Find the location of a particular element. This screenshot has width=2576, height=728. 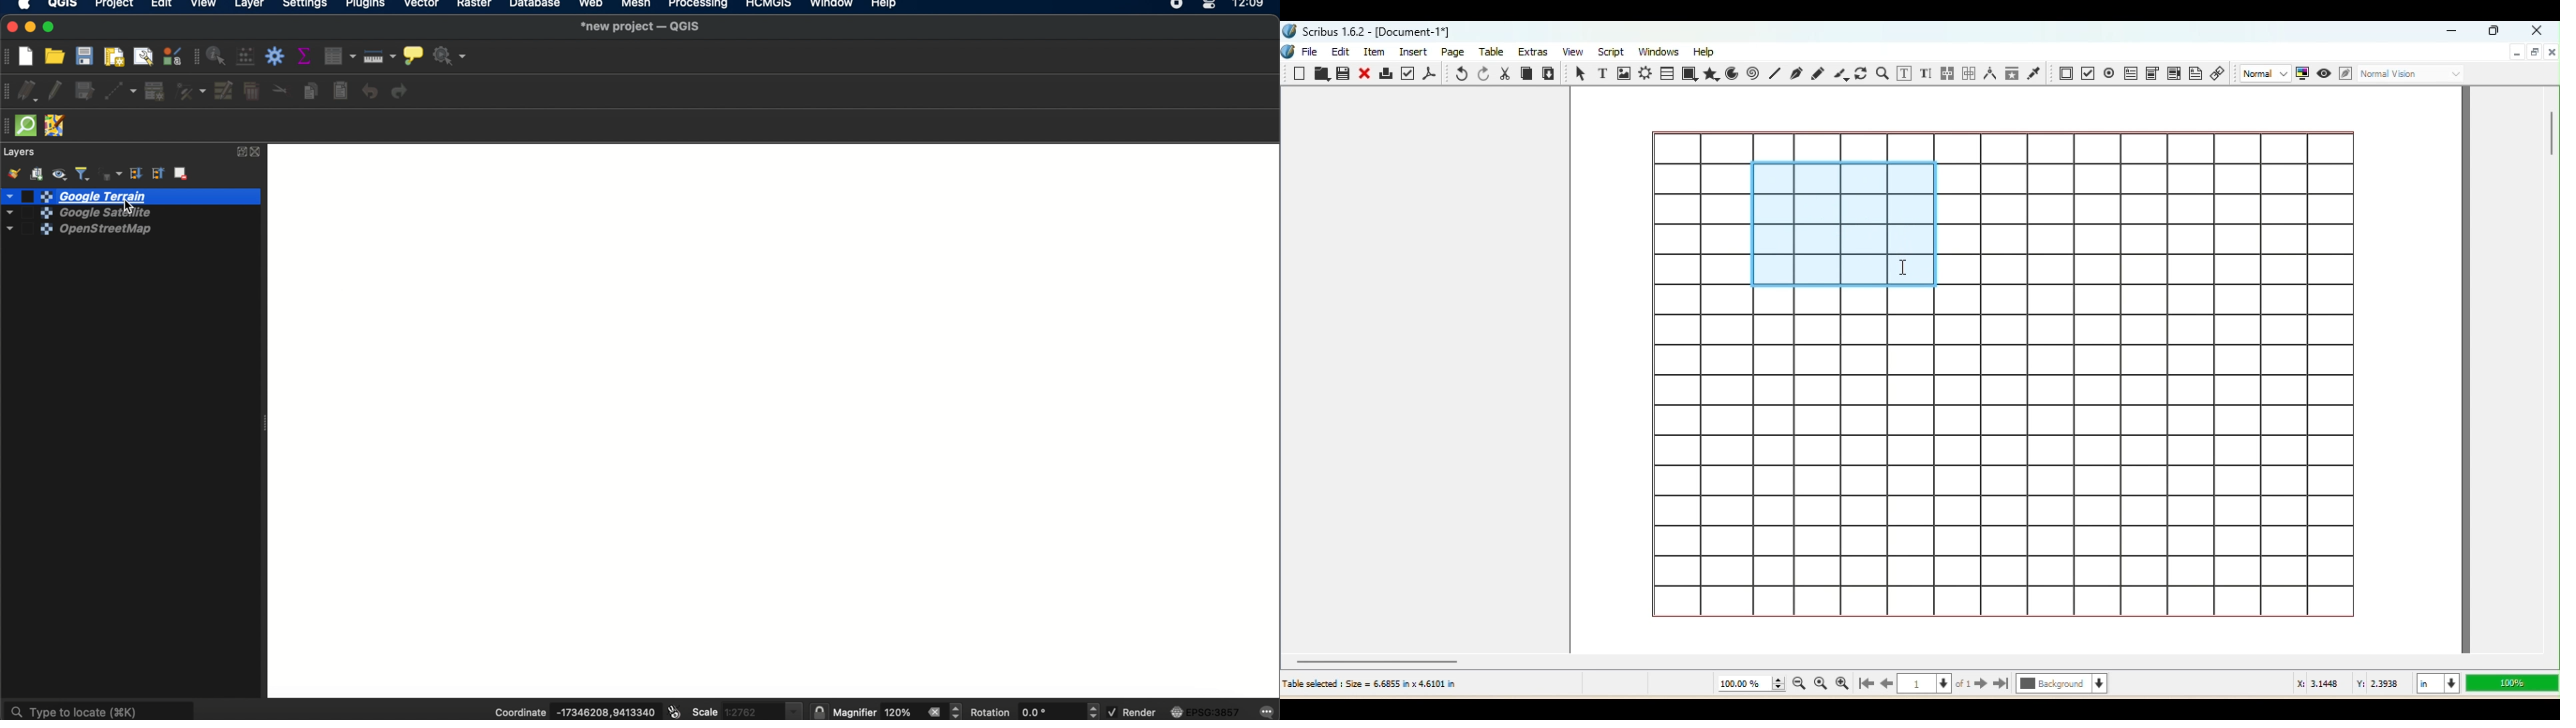

lock scale is located at coordinates (819, 712).